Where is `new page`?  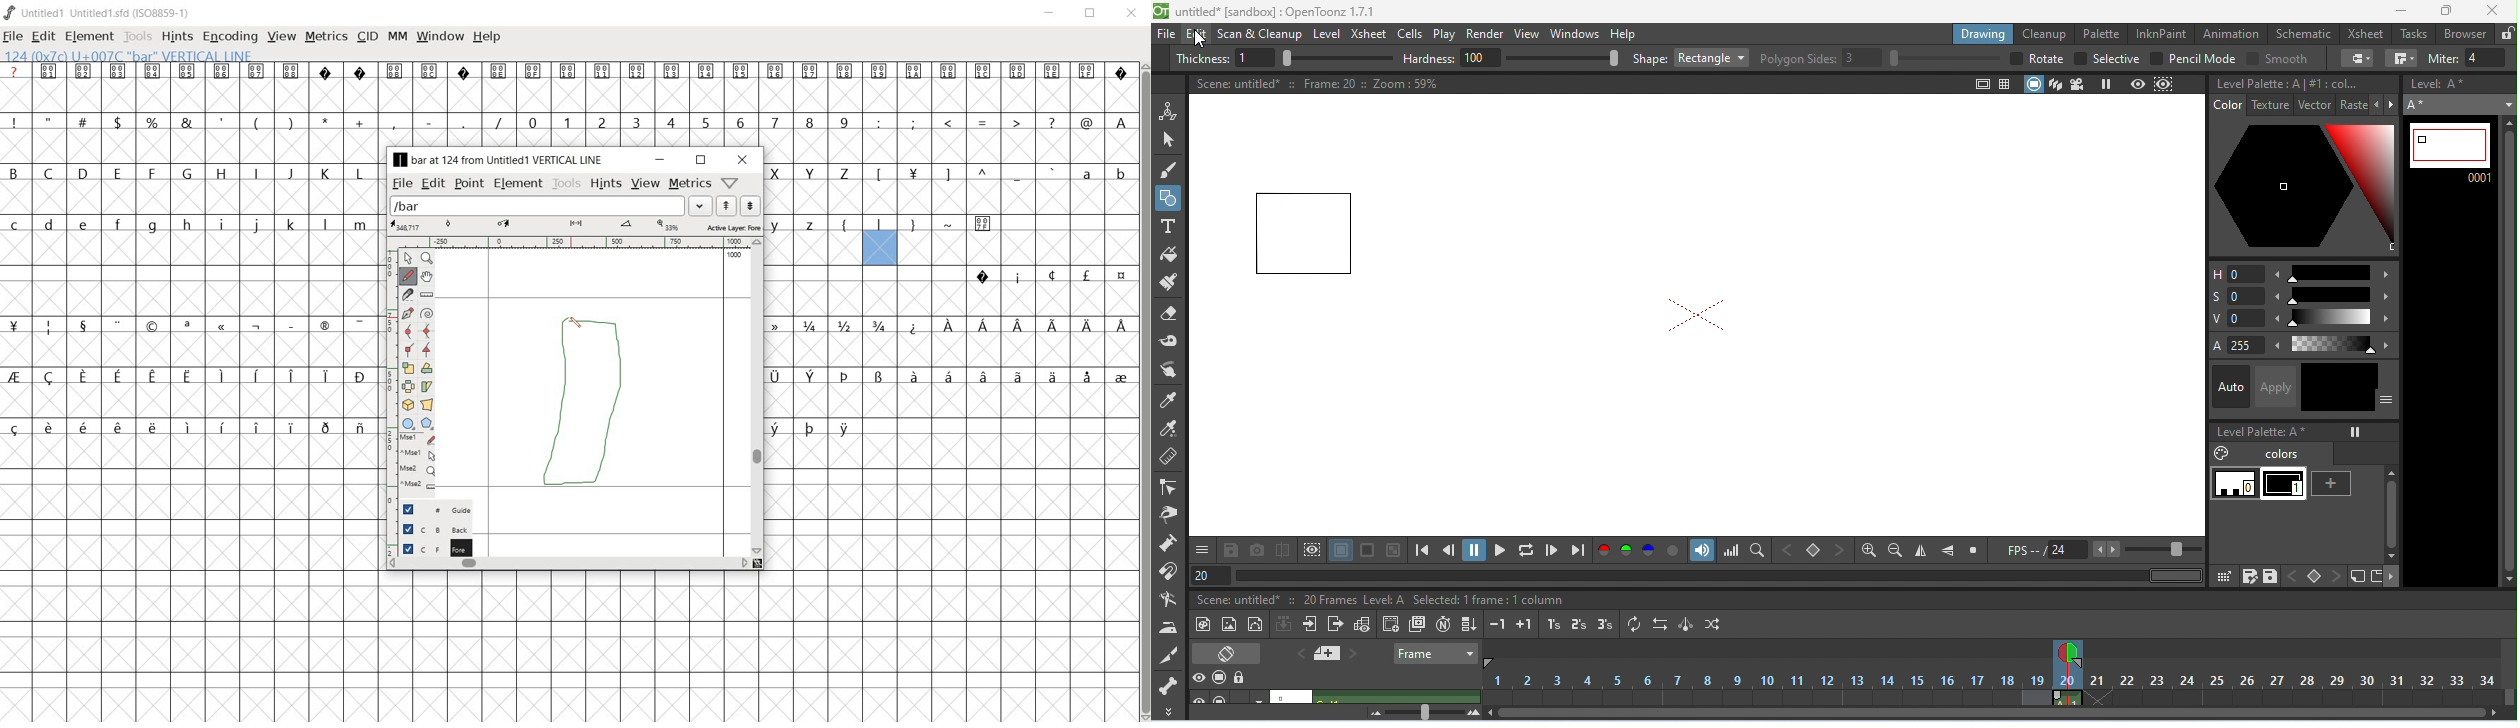
new page is located at coordinates (2377, 576).